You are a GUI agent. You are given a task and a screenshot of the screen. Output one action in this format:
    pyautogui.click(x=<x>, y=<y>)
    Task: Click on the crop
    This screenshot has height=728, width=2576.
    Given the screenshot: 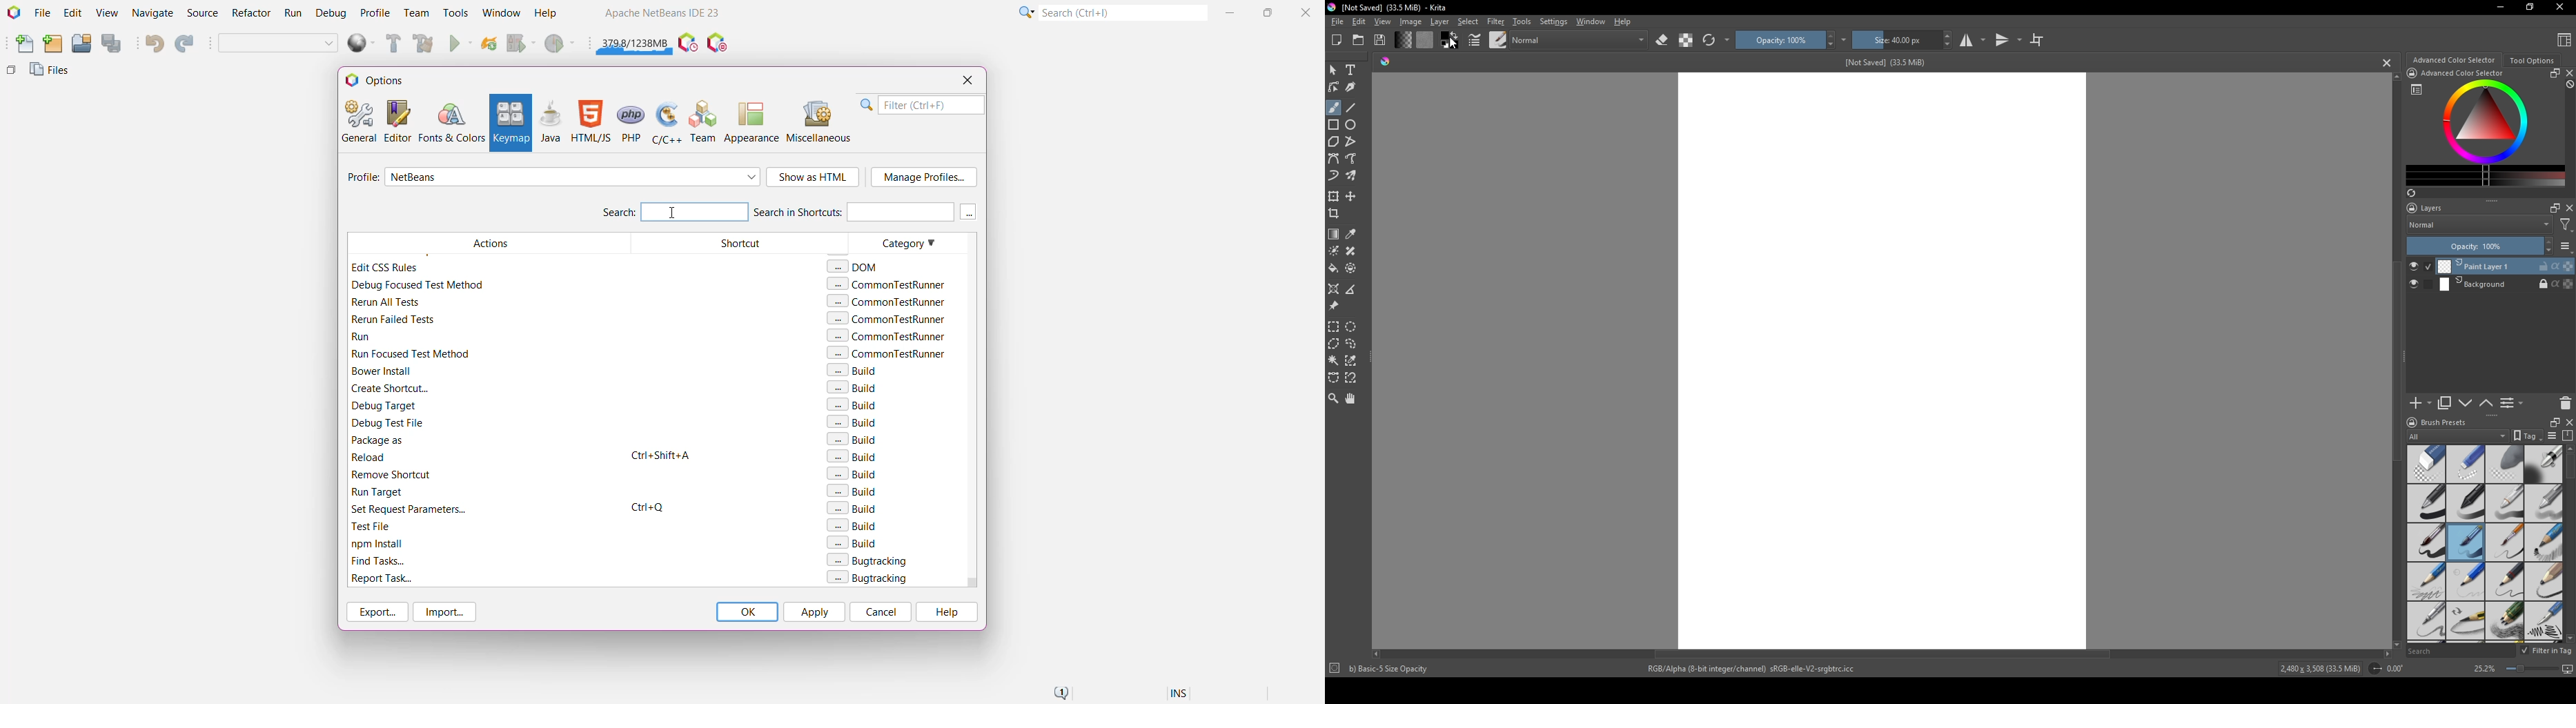 What is the action you would take?
    pyautogui.click(x=1337, y=213)
    